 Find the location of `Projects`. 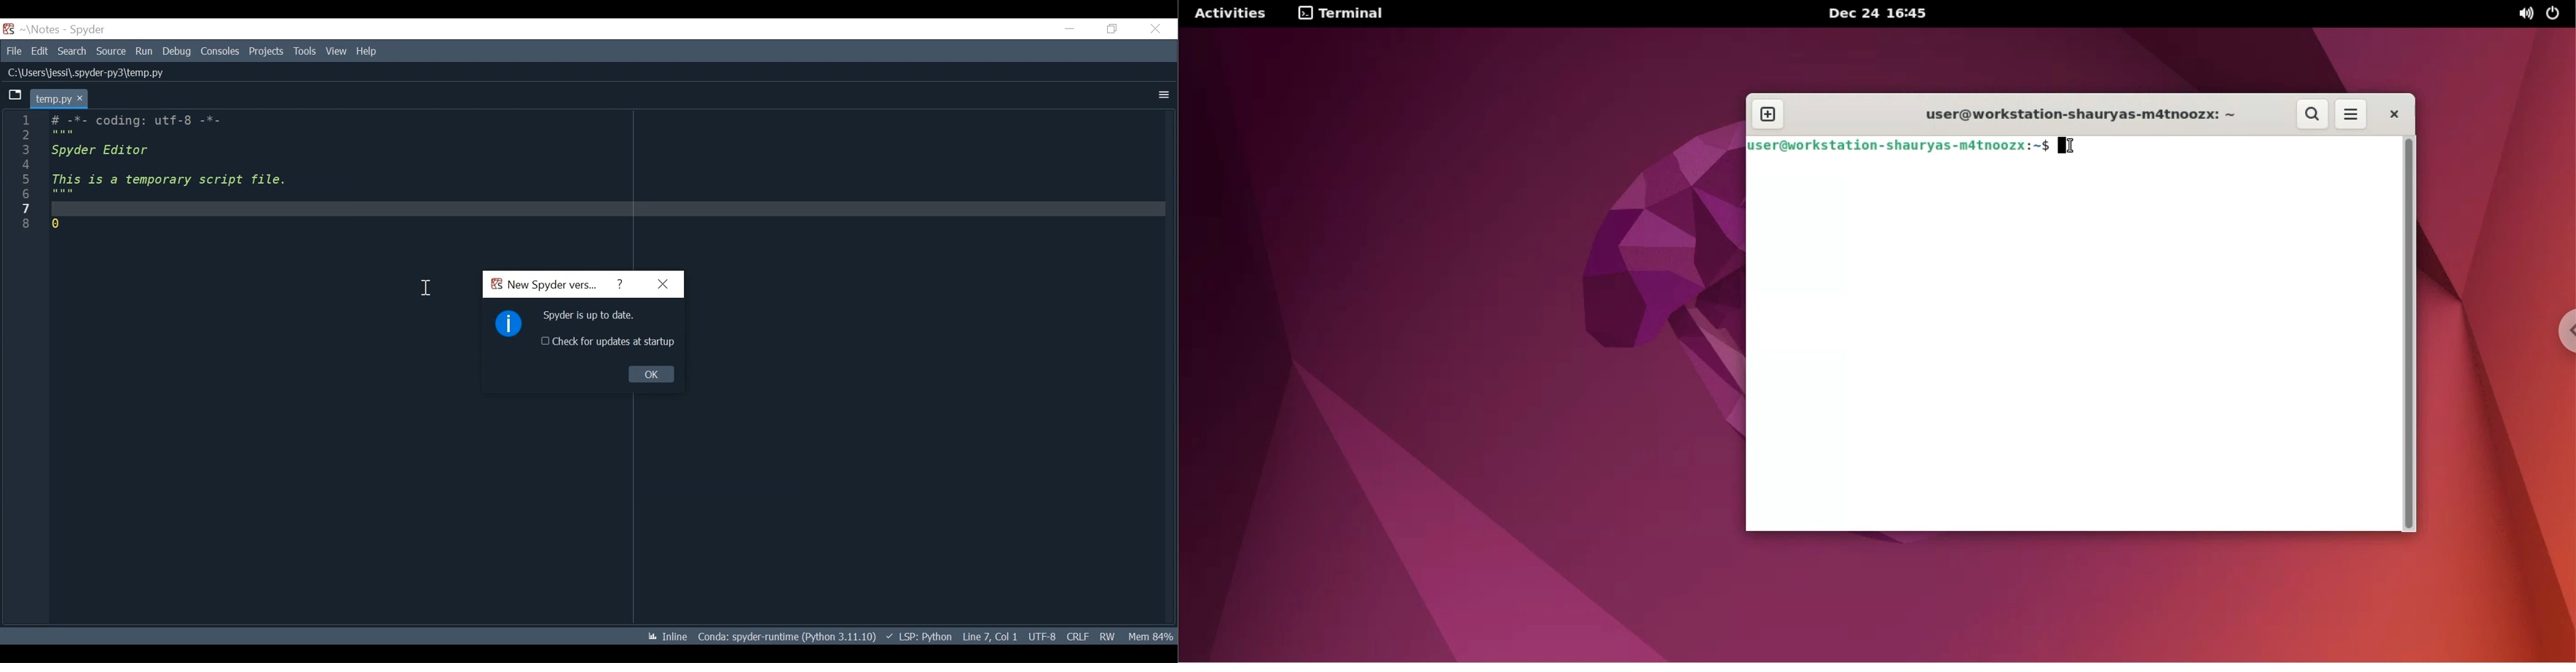

Projects is located at coordinates (266, 51).